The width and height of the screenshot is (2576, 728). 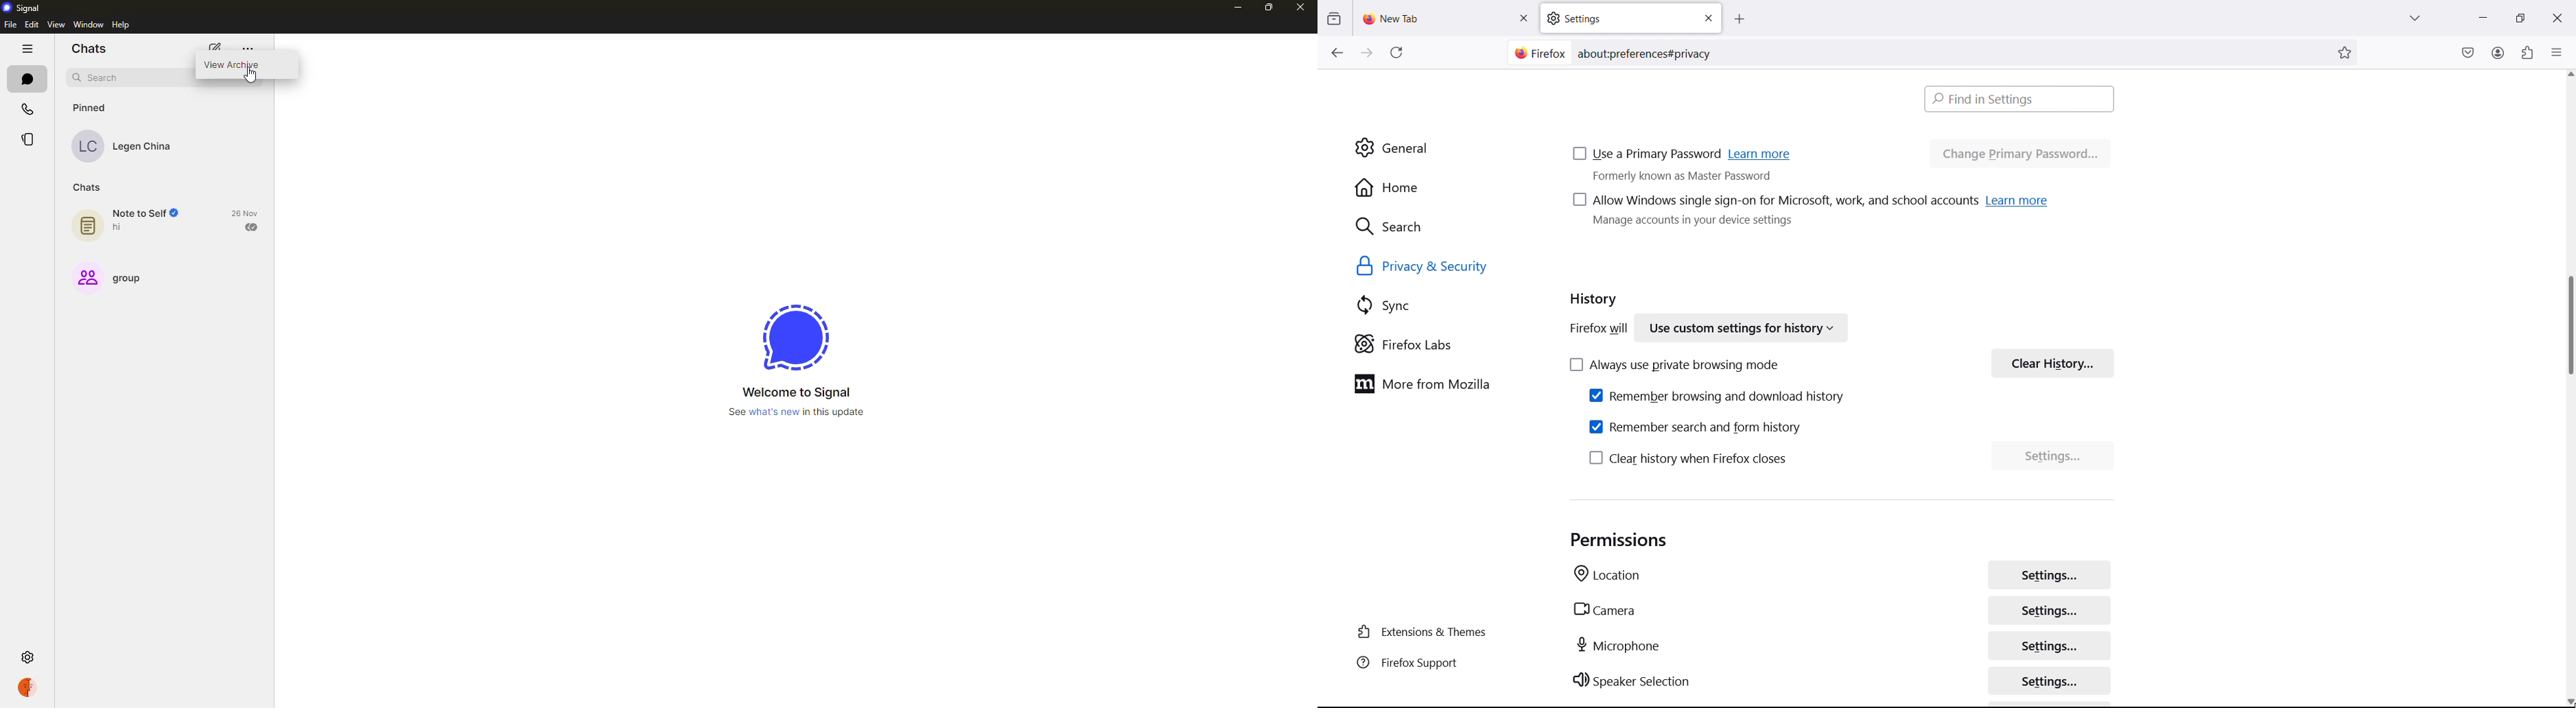 I want to click on edit, so click(x=32, y=25).